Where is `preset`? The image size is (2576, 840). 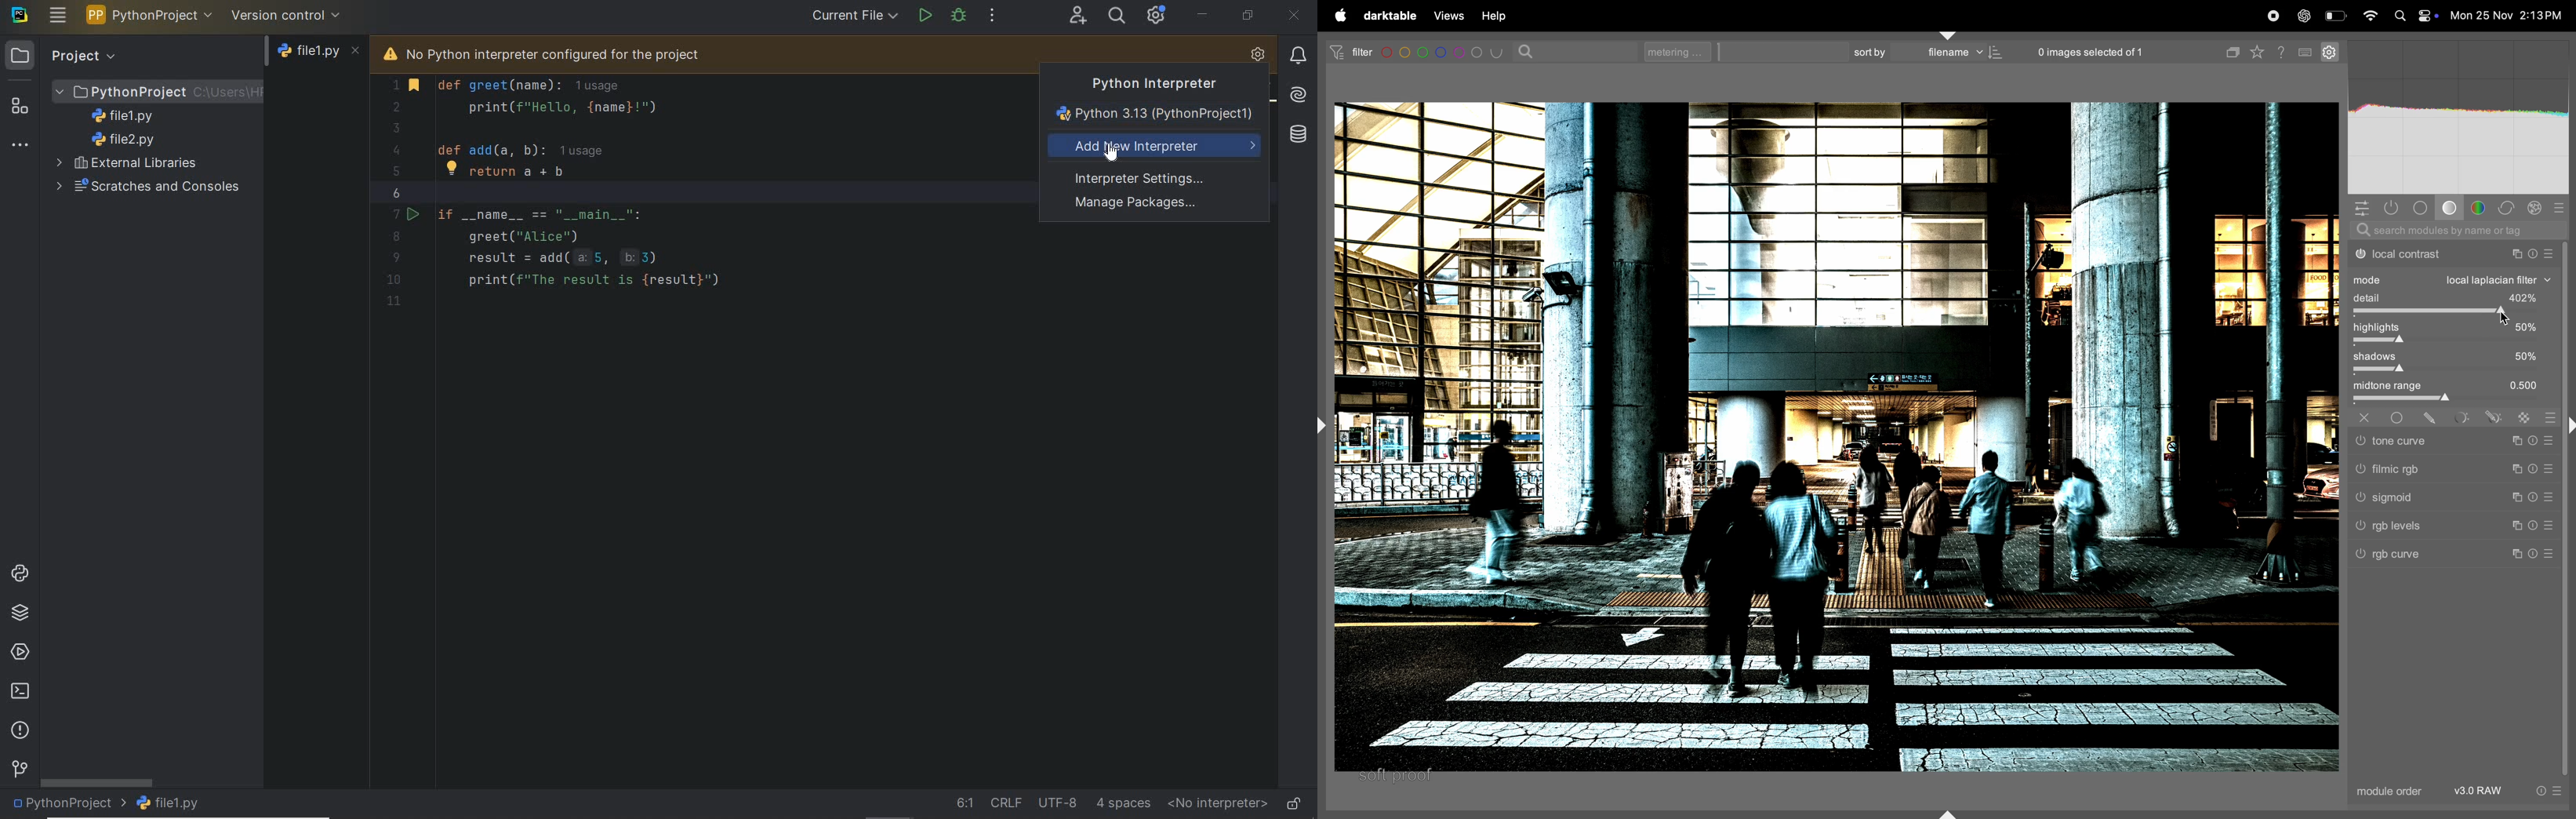
preset is located at coordinates (2550, 440).